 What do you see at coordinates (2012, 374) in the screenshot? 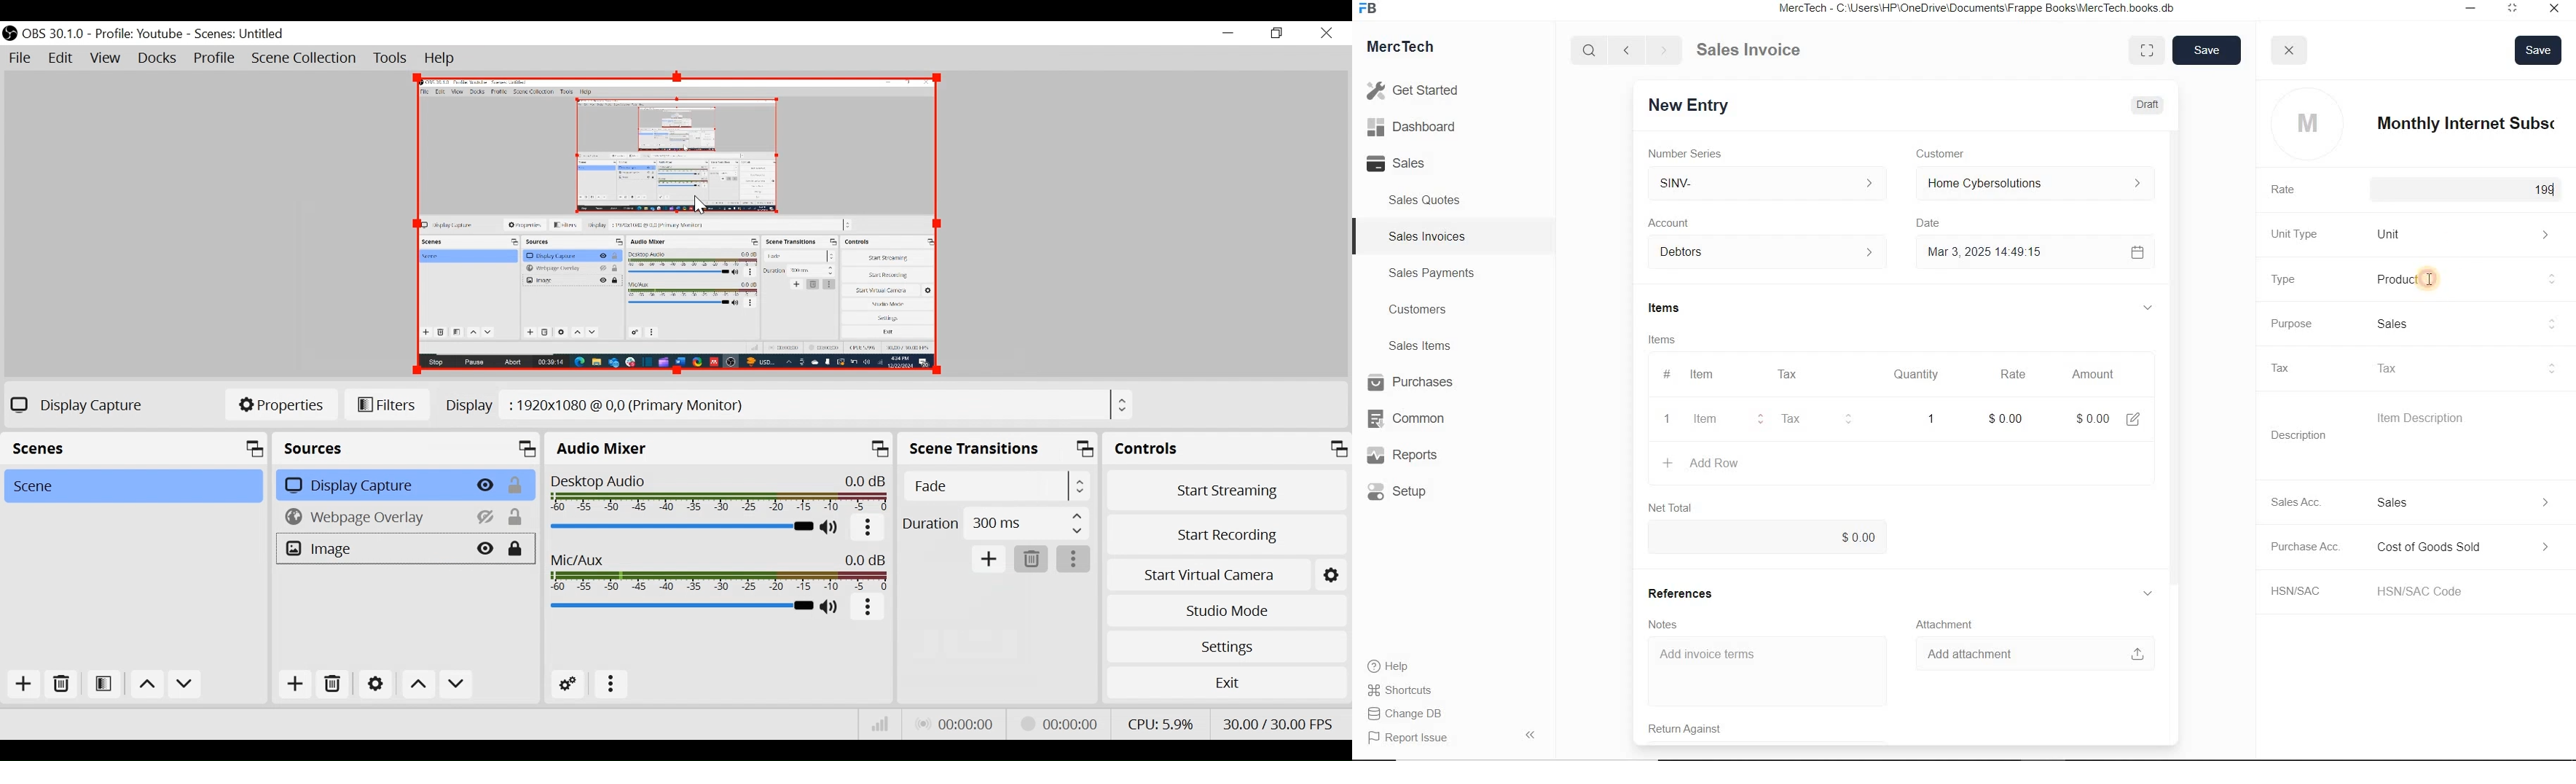
I see `Rate` at bounding box center [2012, 374].